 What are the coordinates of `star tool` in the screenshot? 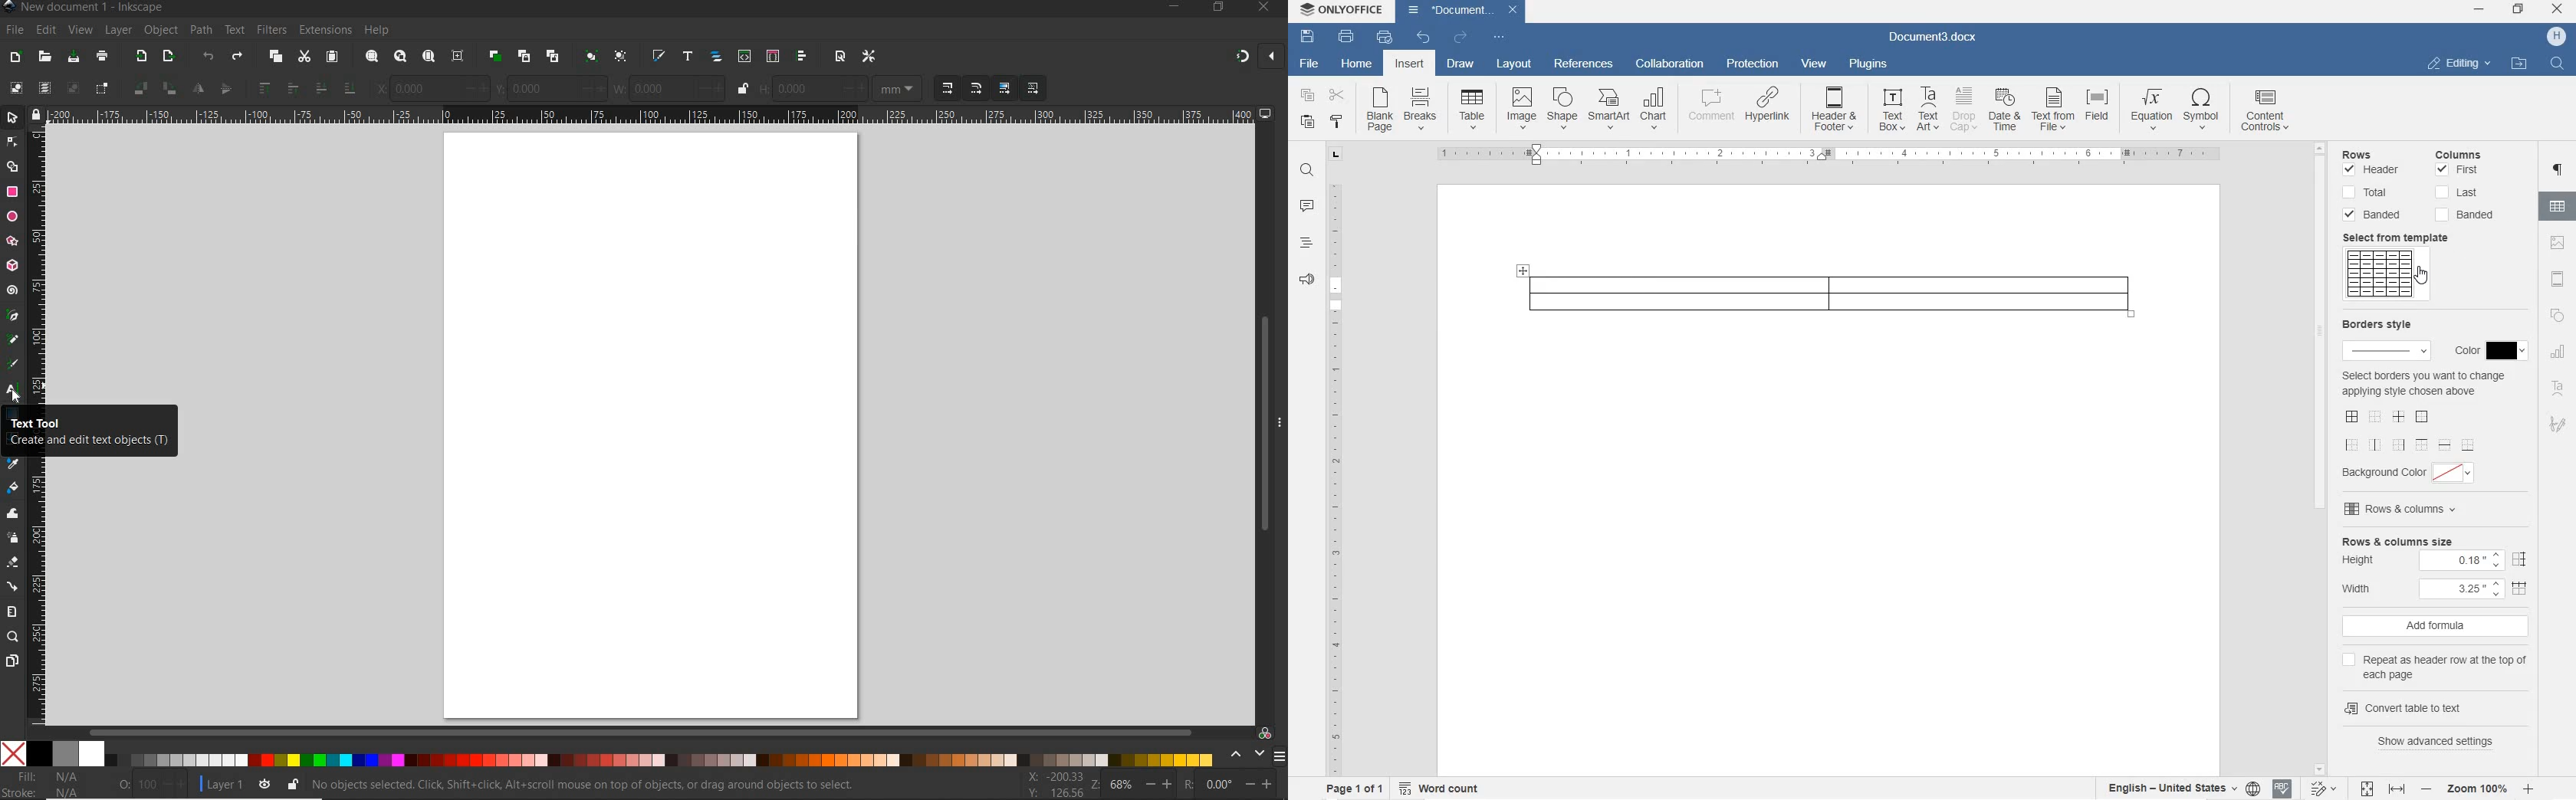 It's located at (12, 242).